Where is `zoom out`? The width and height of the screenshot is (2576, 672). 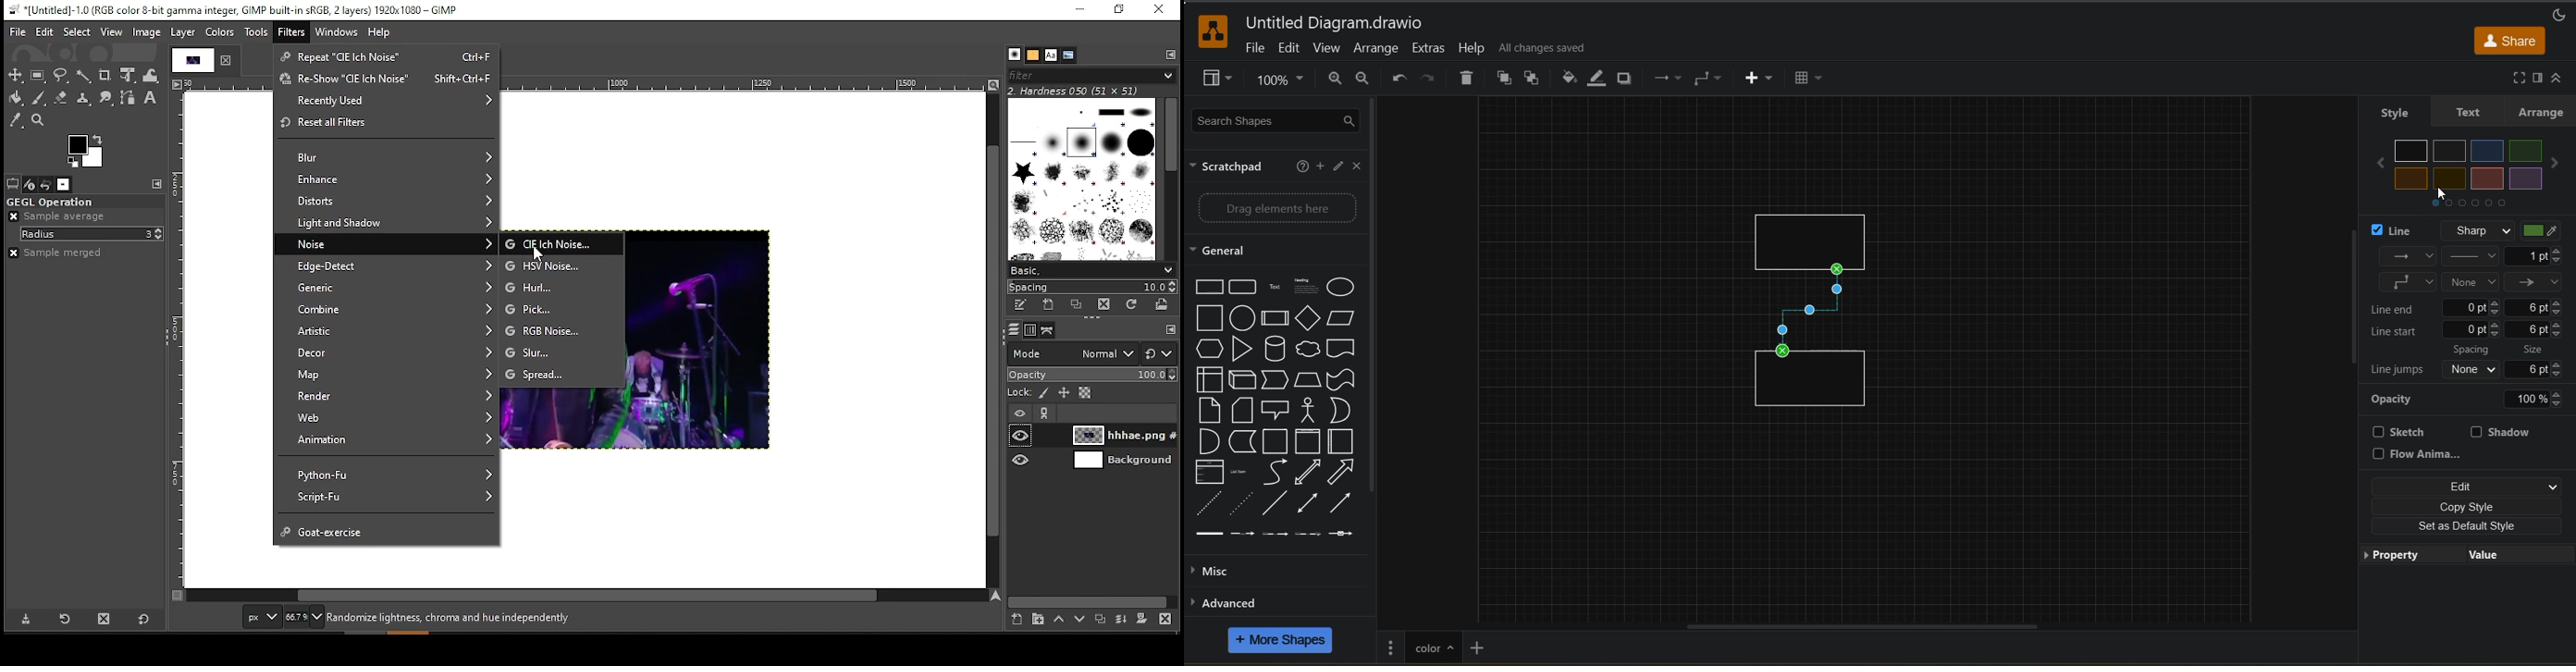
zoom out is located at coordinates (1369, 80).